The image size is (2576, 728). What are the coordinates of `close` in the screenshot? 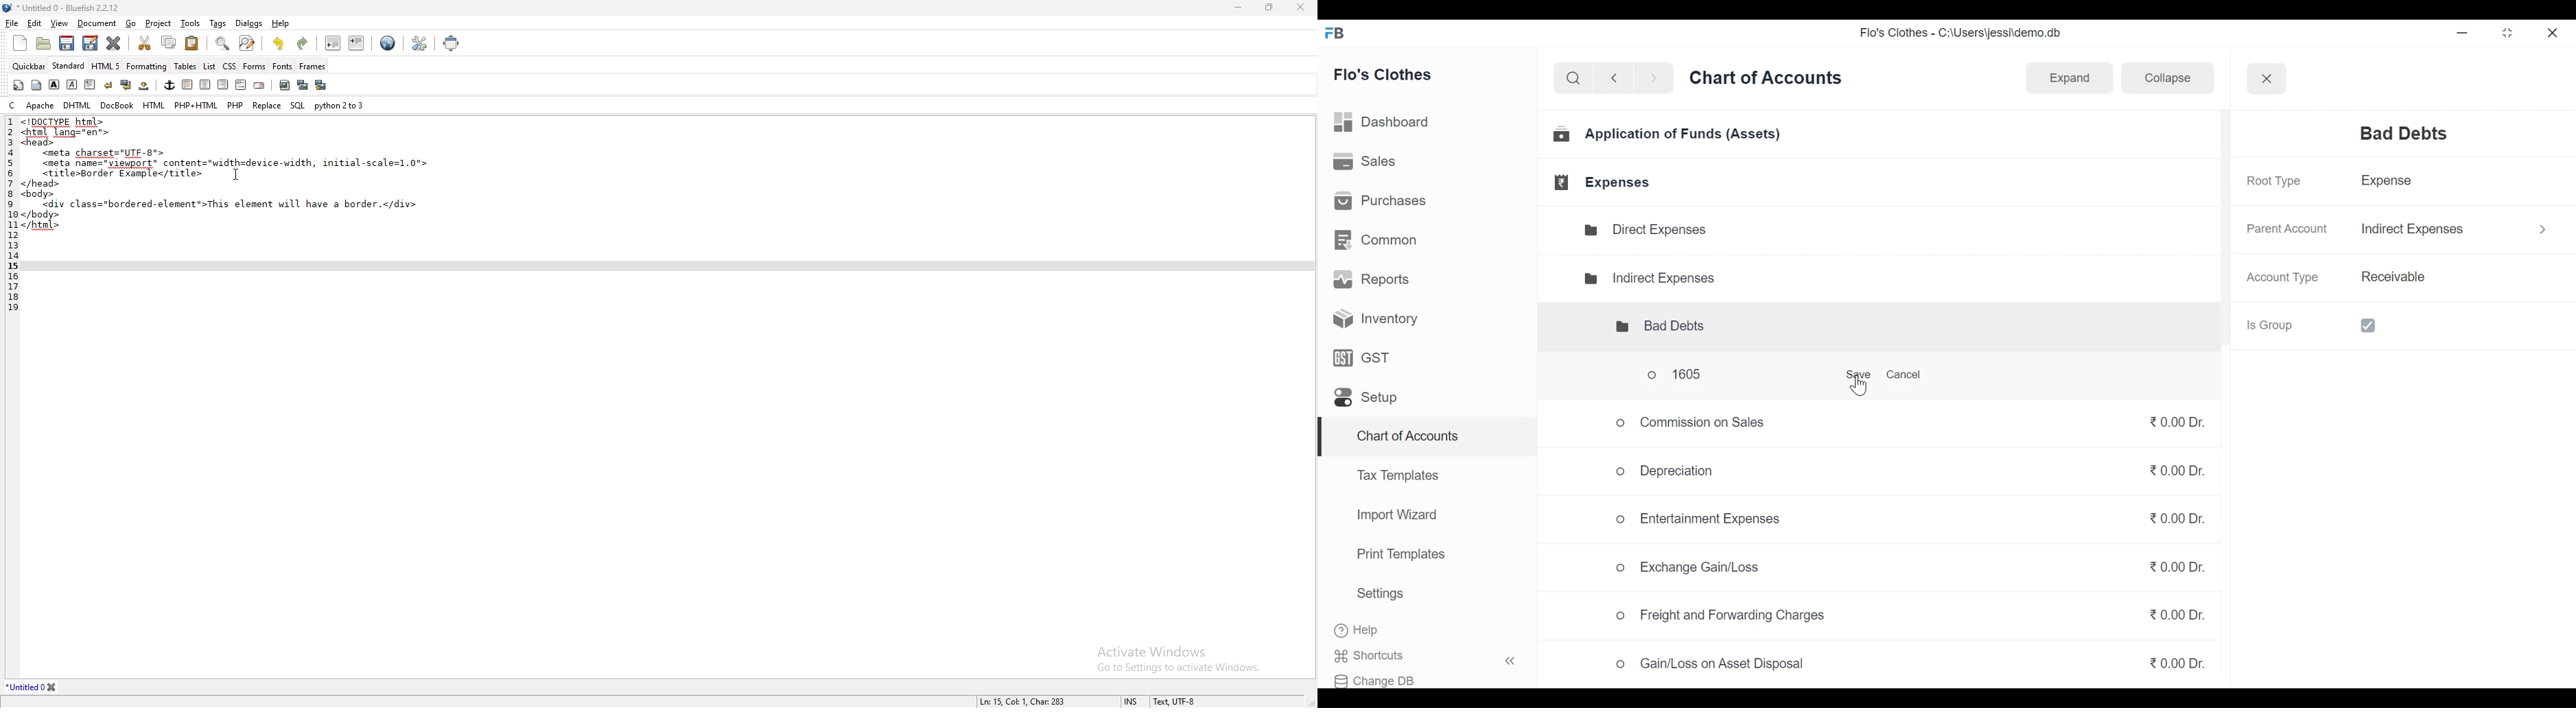 It's located at (1300, 6).